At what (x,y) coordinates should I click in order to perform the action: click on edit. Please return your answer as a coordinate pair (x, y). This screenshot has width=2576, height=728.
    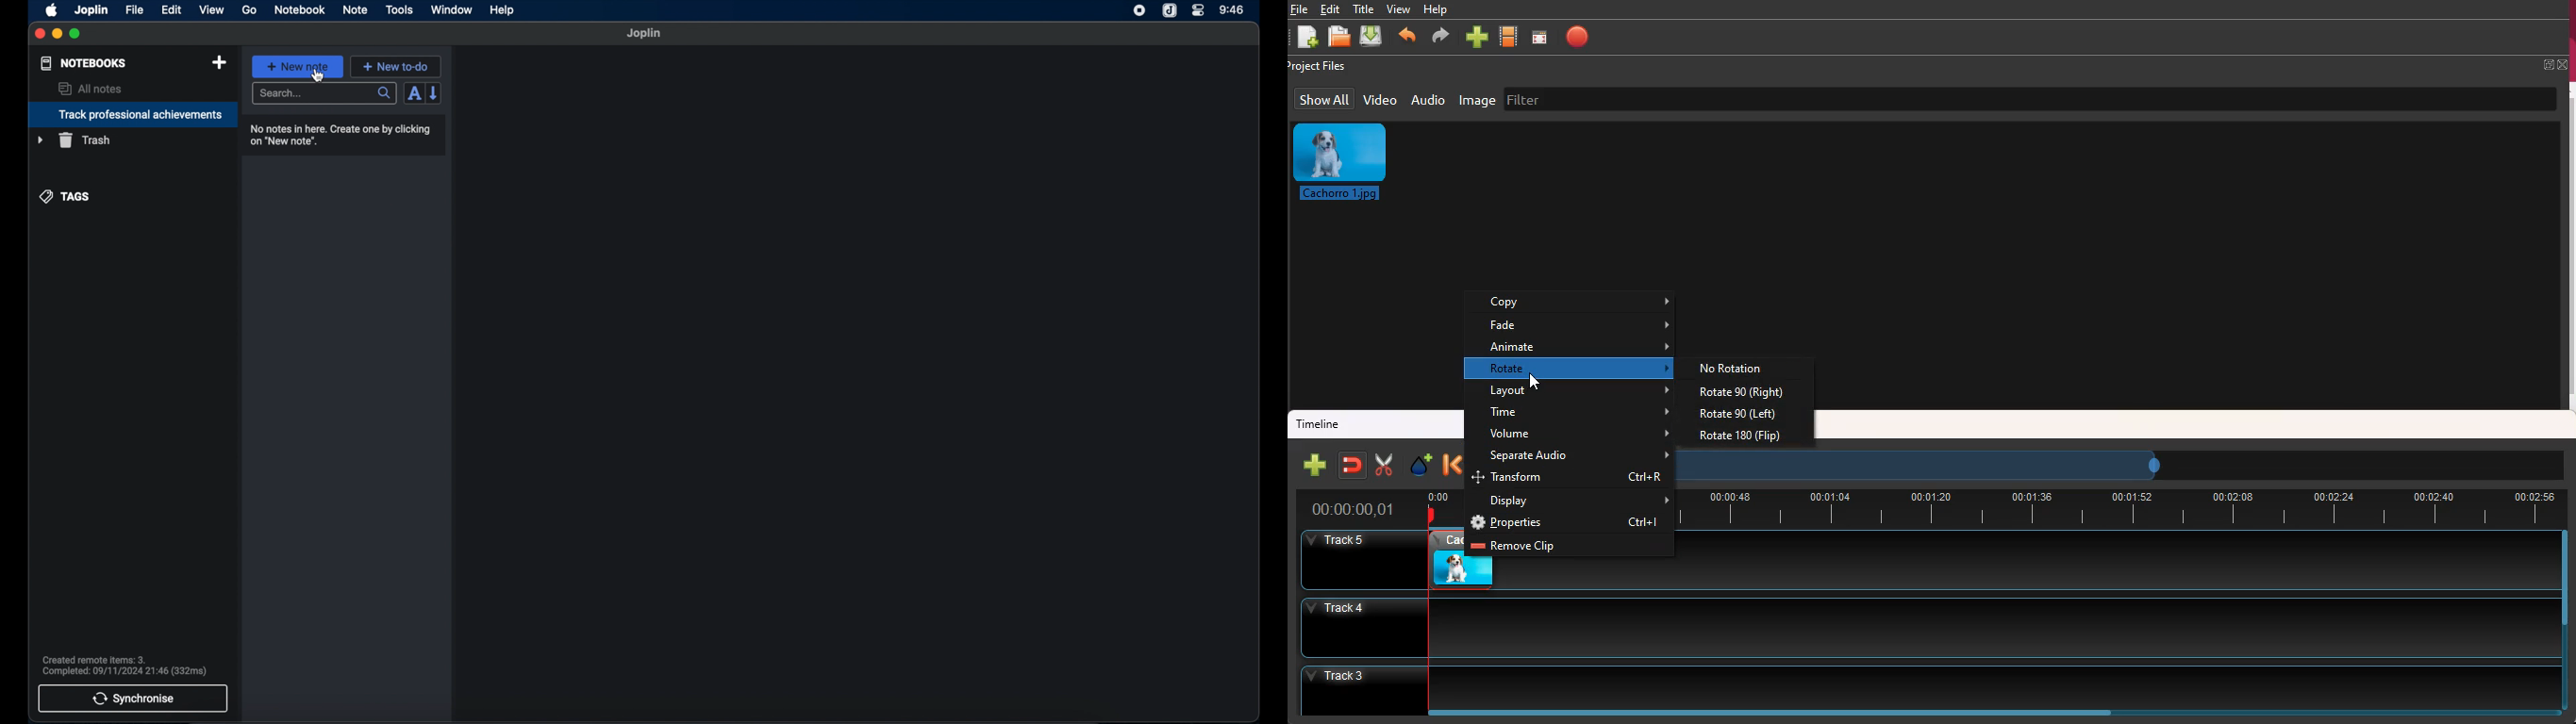
    Looking at the image, I should click on (172, 9).